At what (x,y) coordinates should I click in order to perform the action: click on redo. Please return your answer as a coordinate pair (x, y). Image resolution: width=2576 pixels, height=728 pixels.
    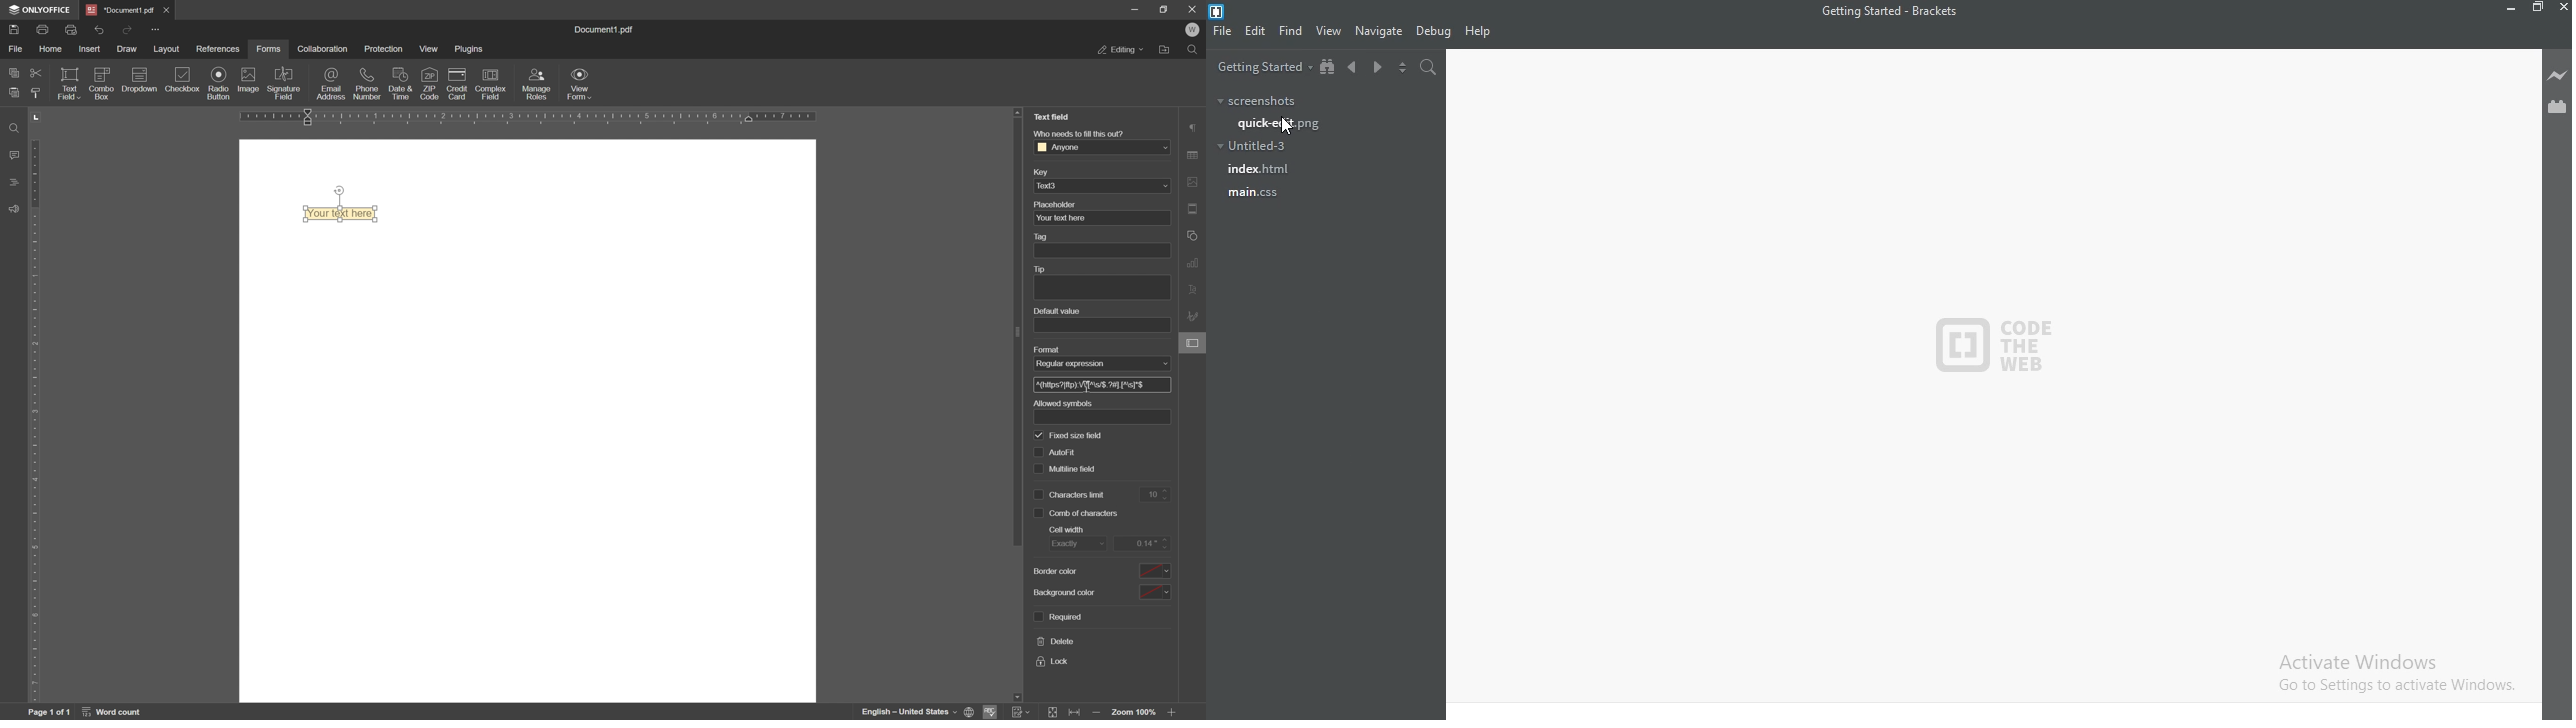
    Looking at the image, I should click on (128, 29).